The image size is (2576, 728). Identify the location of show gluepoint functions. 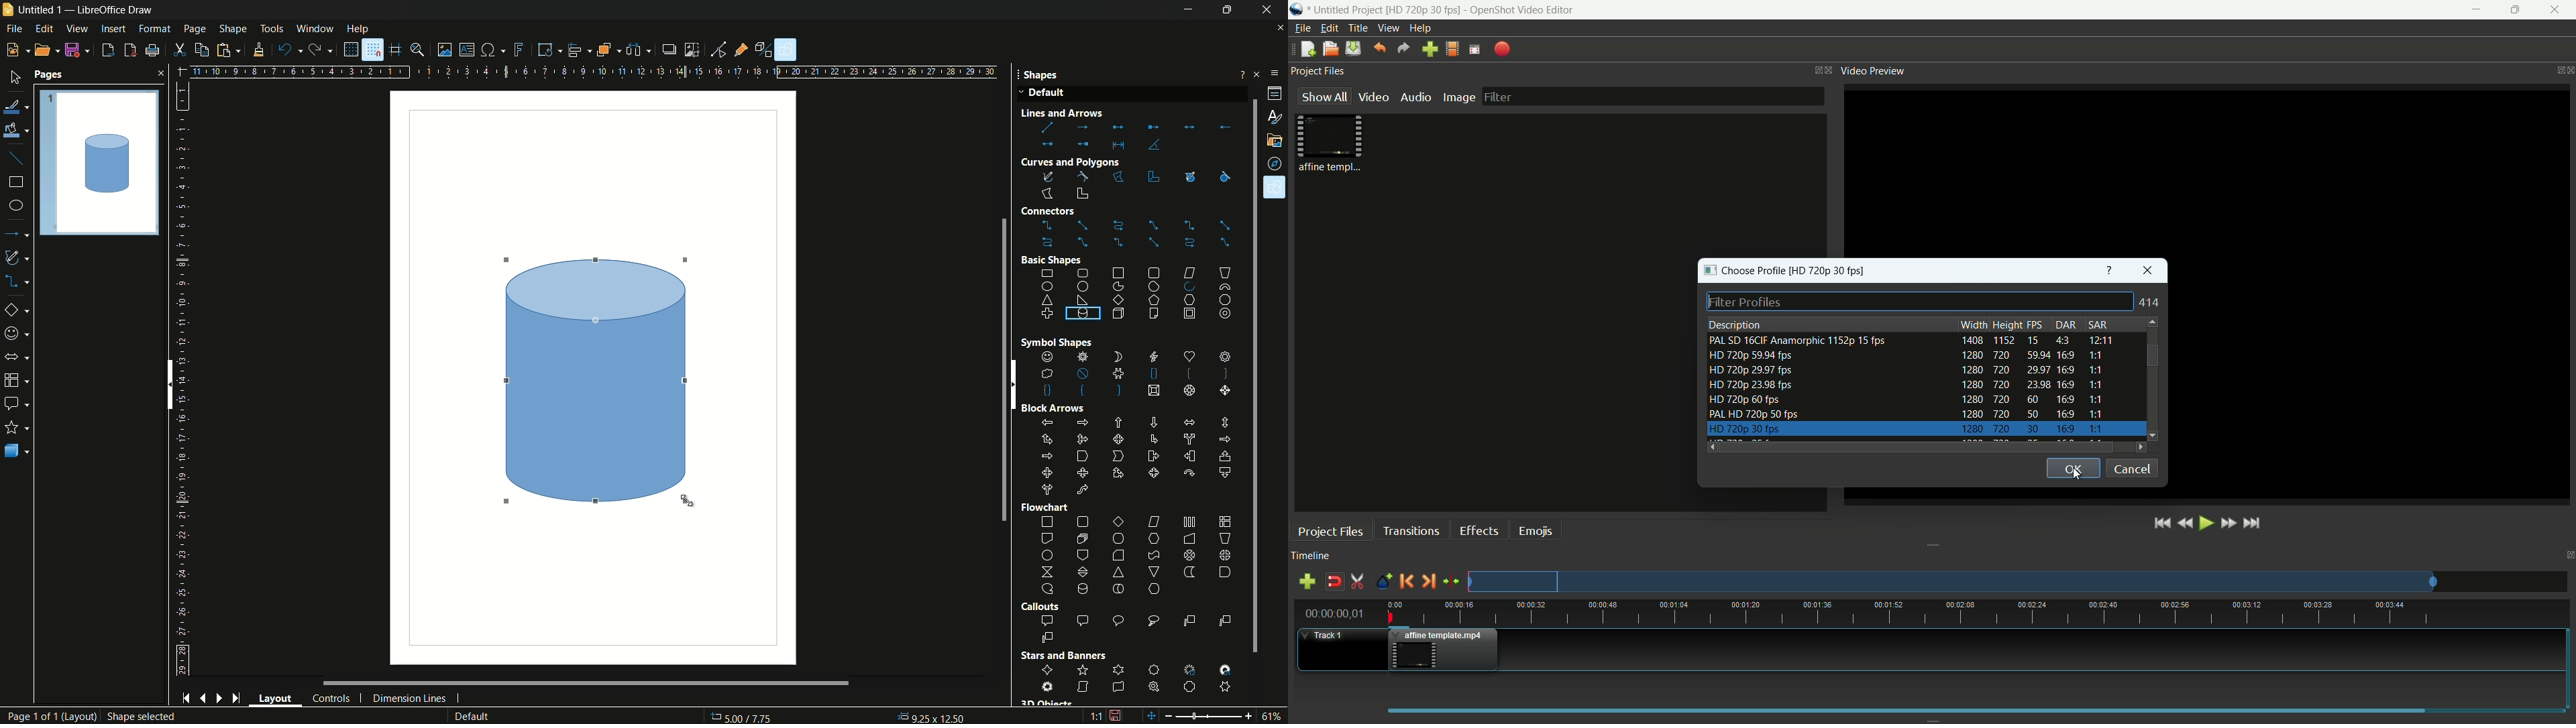
(742, 49).